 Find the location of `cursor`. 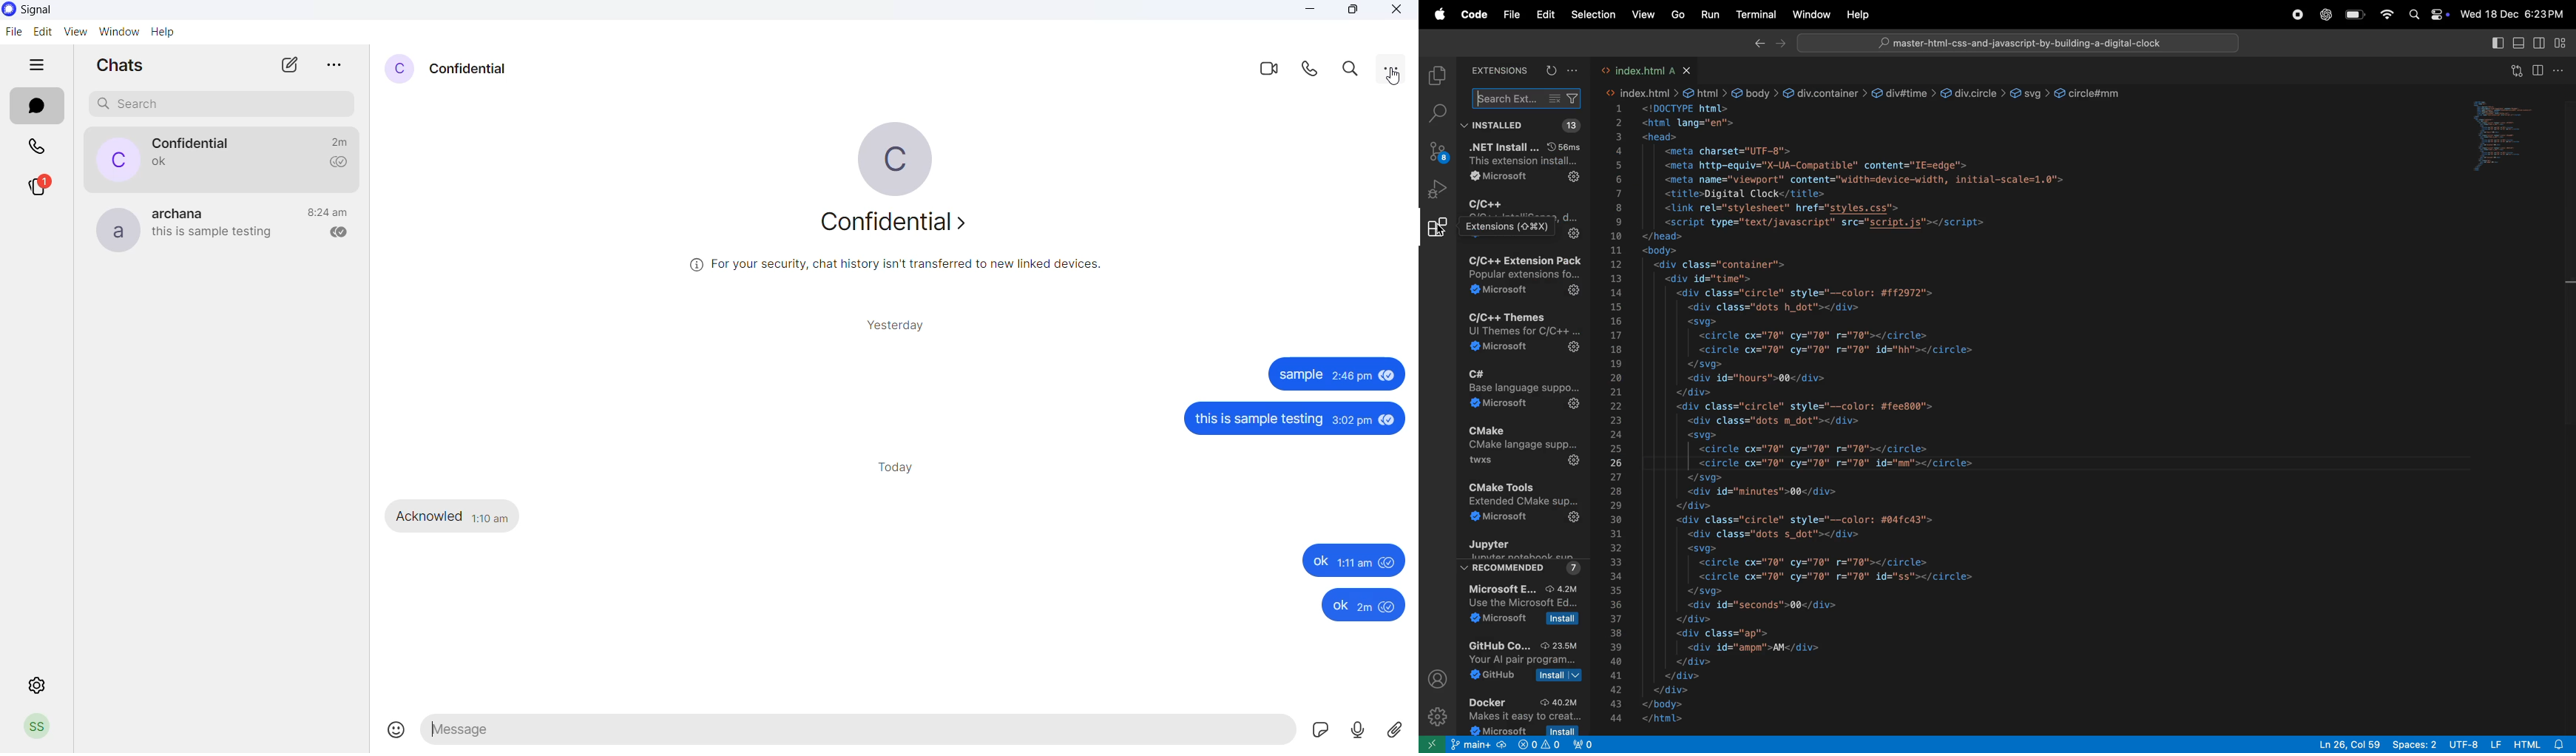

cursor is located at coordinates (1394, 82).